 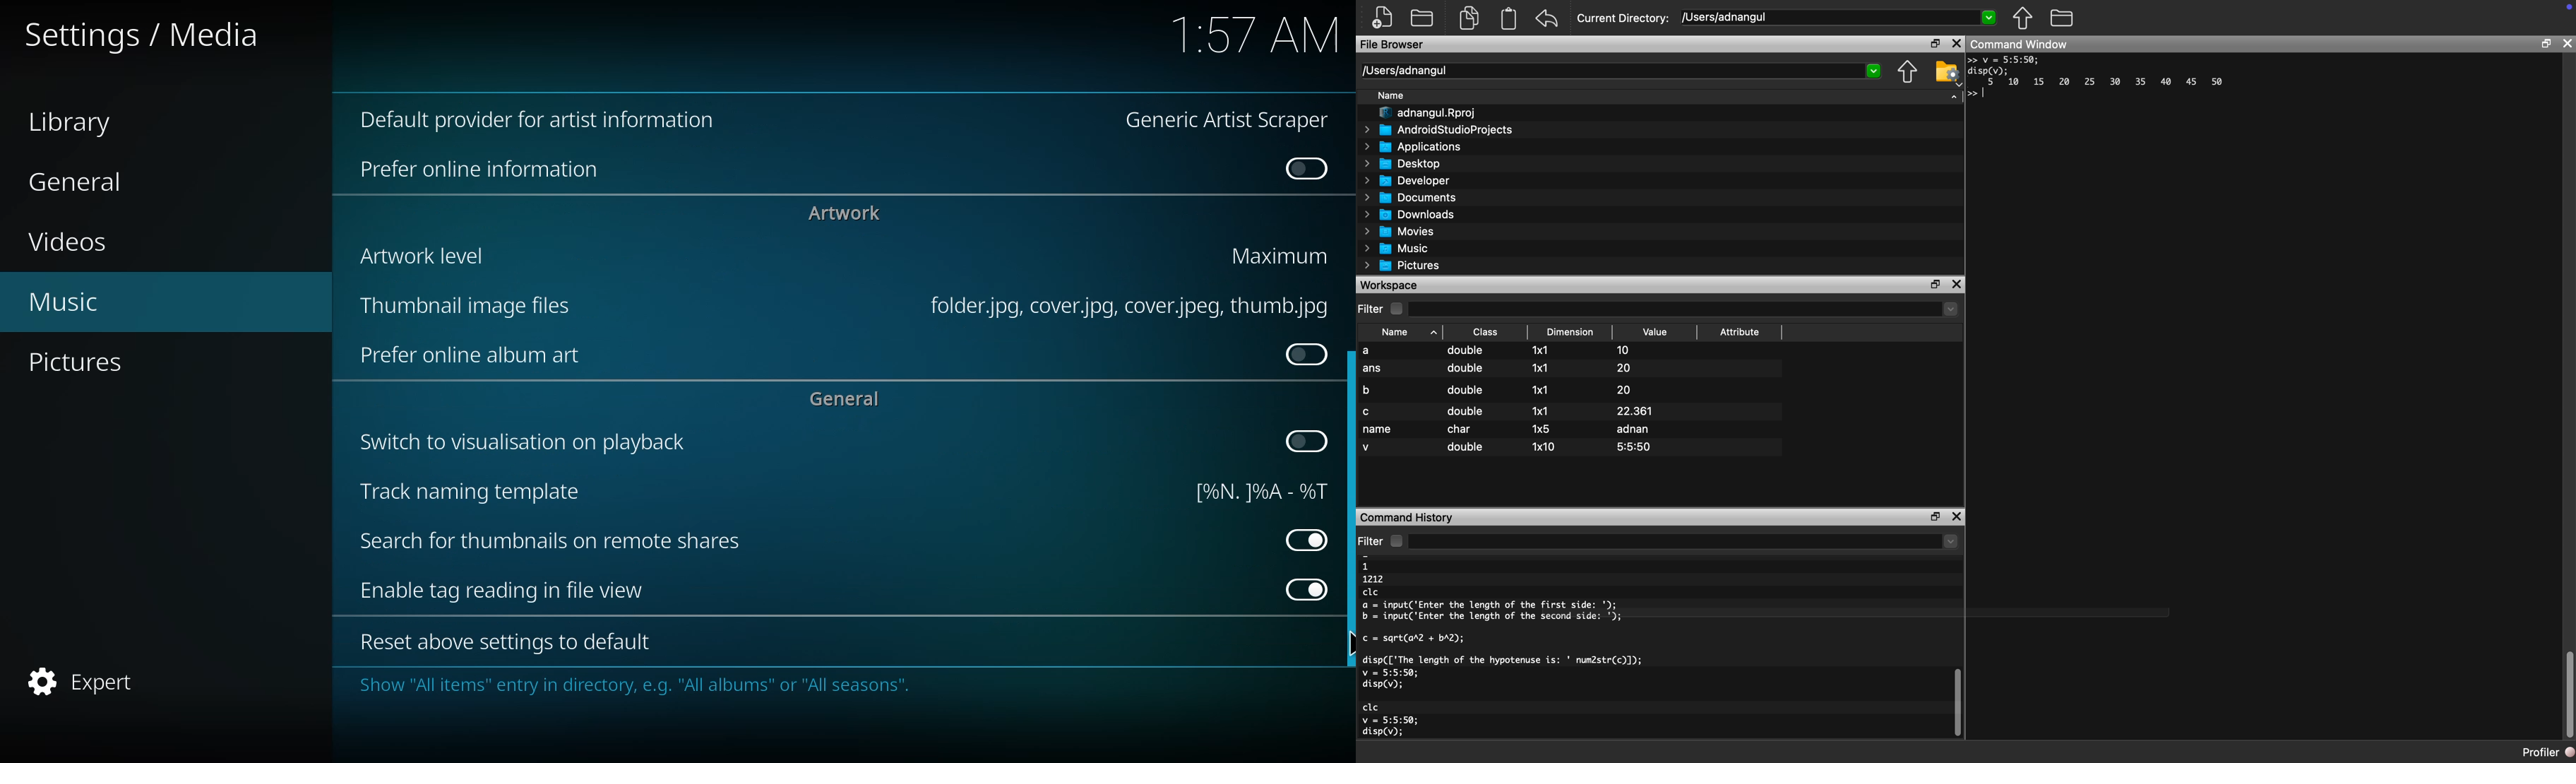 What do you see at coordinates (1123, 307) in the screenshot?
I see `file type` at bounding box center [1123, 307].